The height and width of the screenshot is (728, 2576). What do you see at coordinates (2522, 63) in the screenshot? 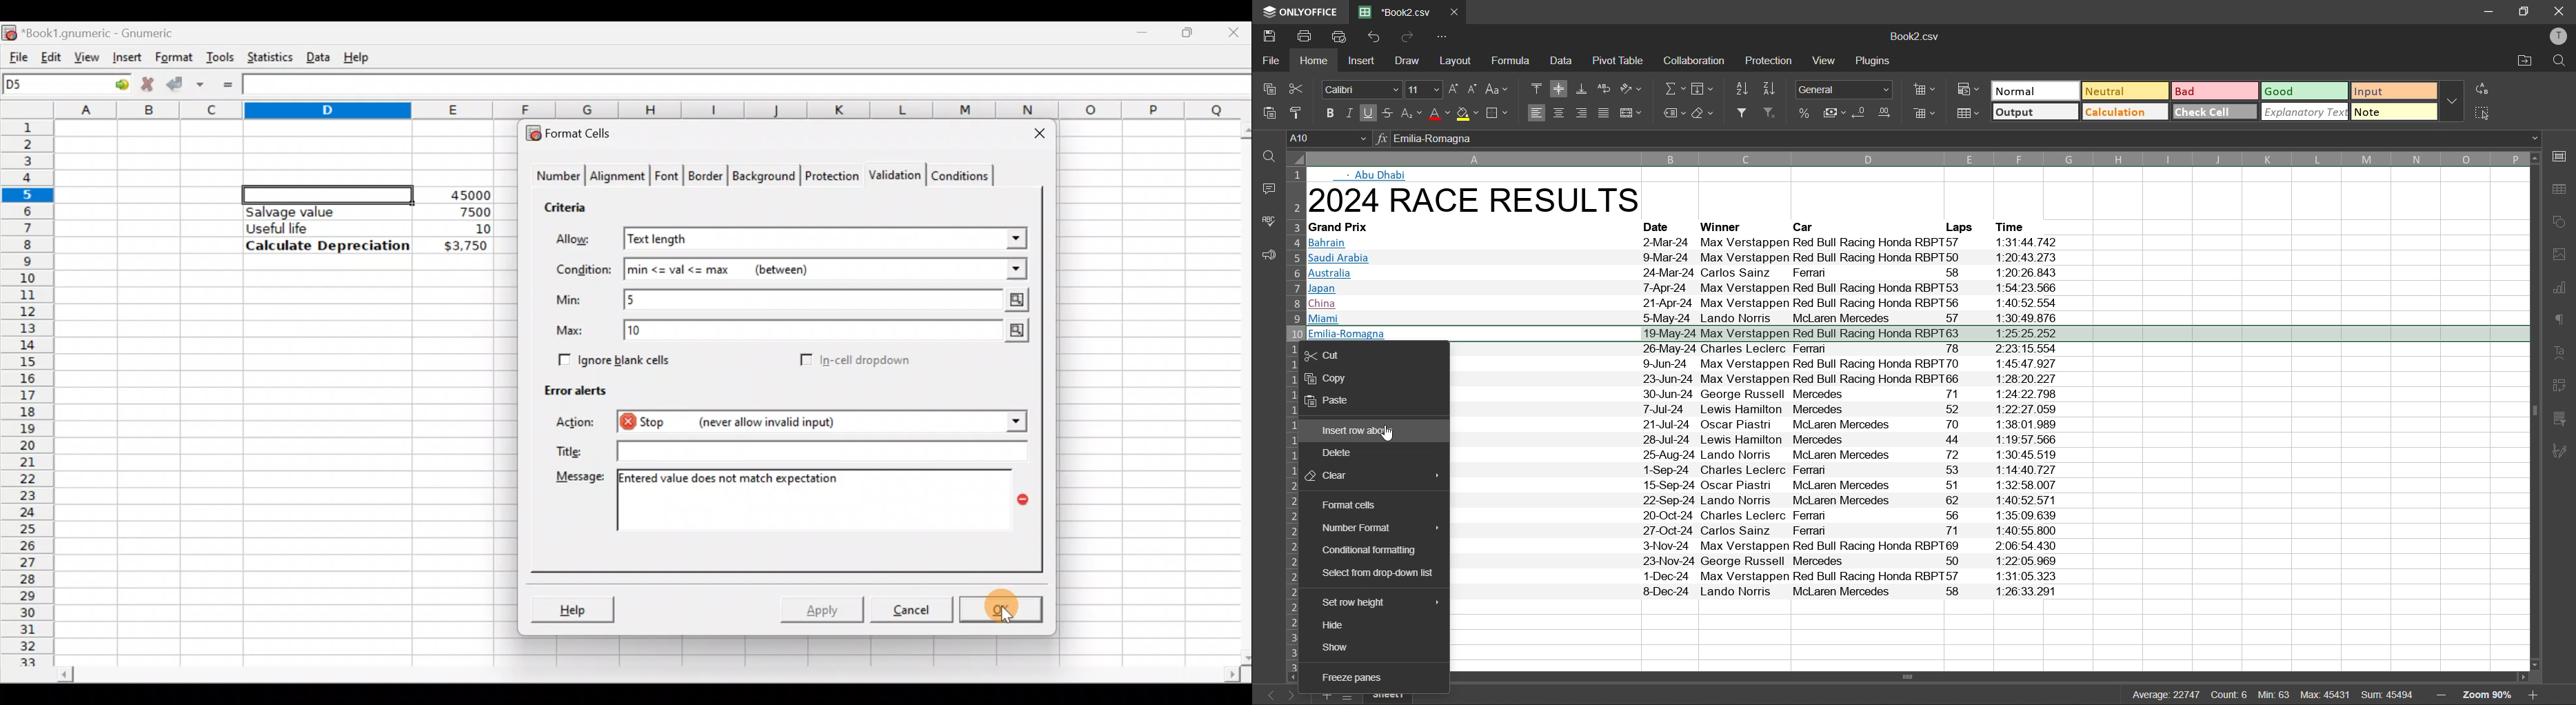
I see `open location` at bounding box center [2522, 63].